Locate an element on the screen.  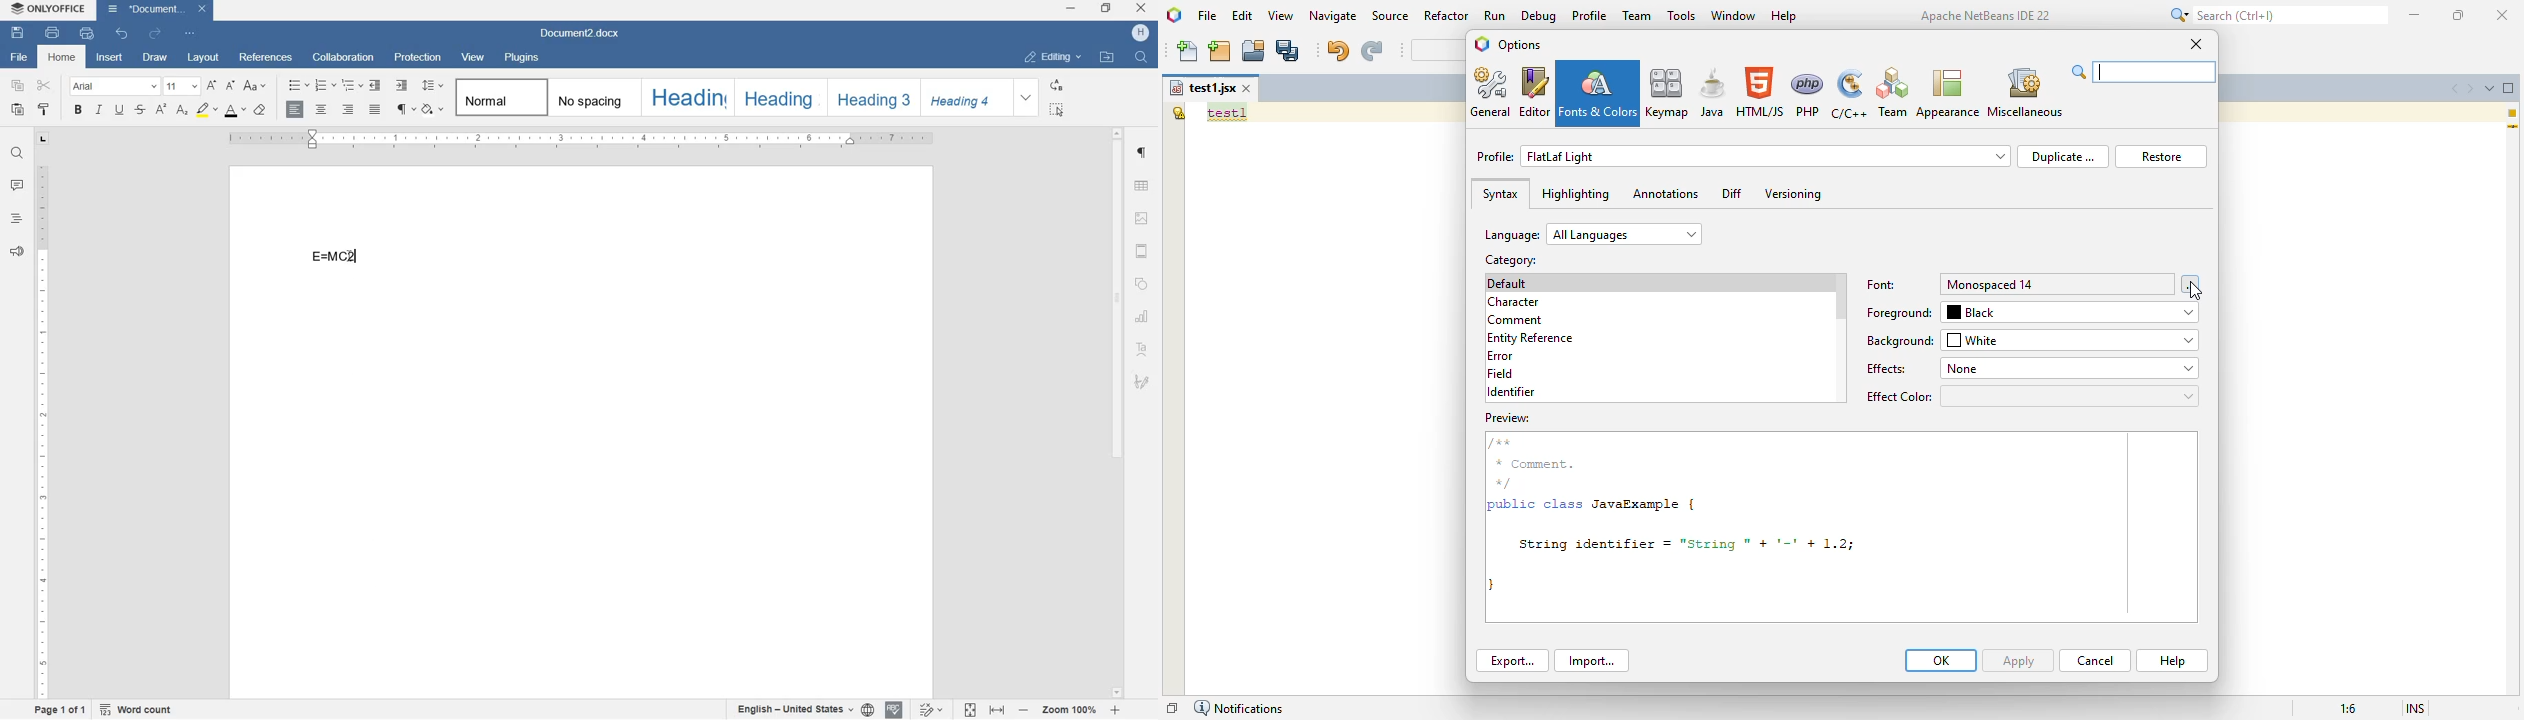
headings is located at coordinates (16, 219).